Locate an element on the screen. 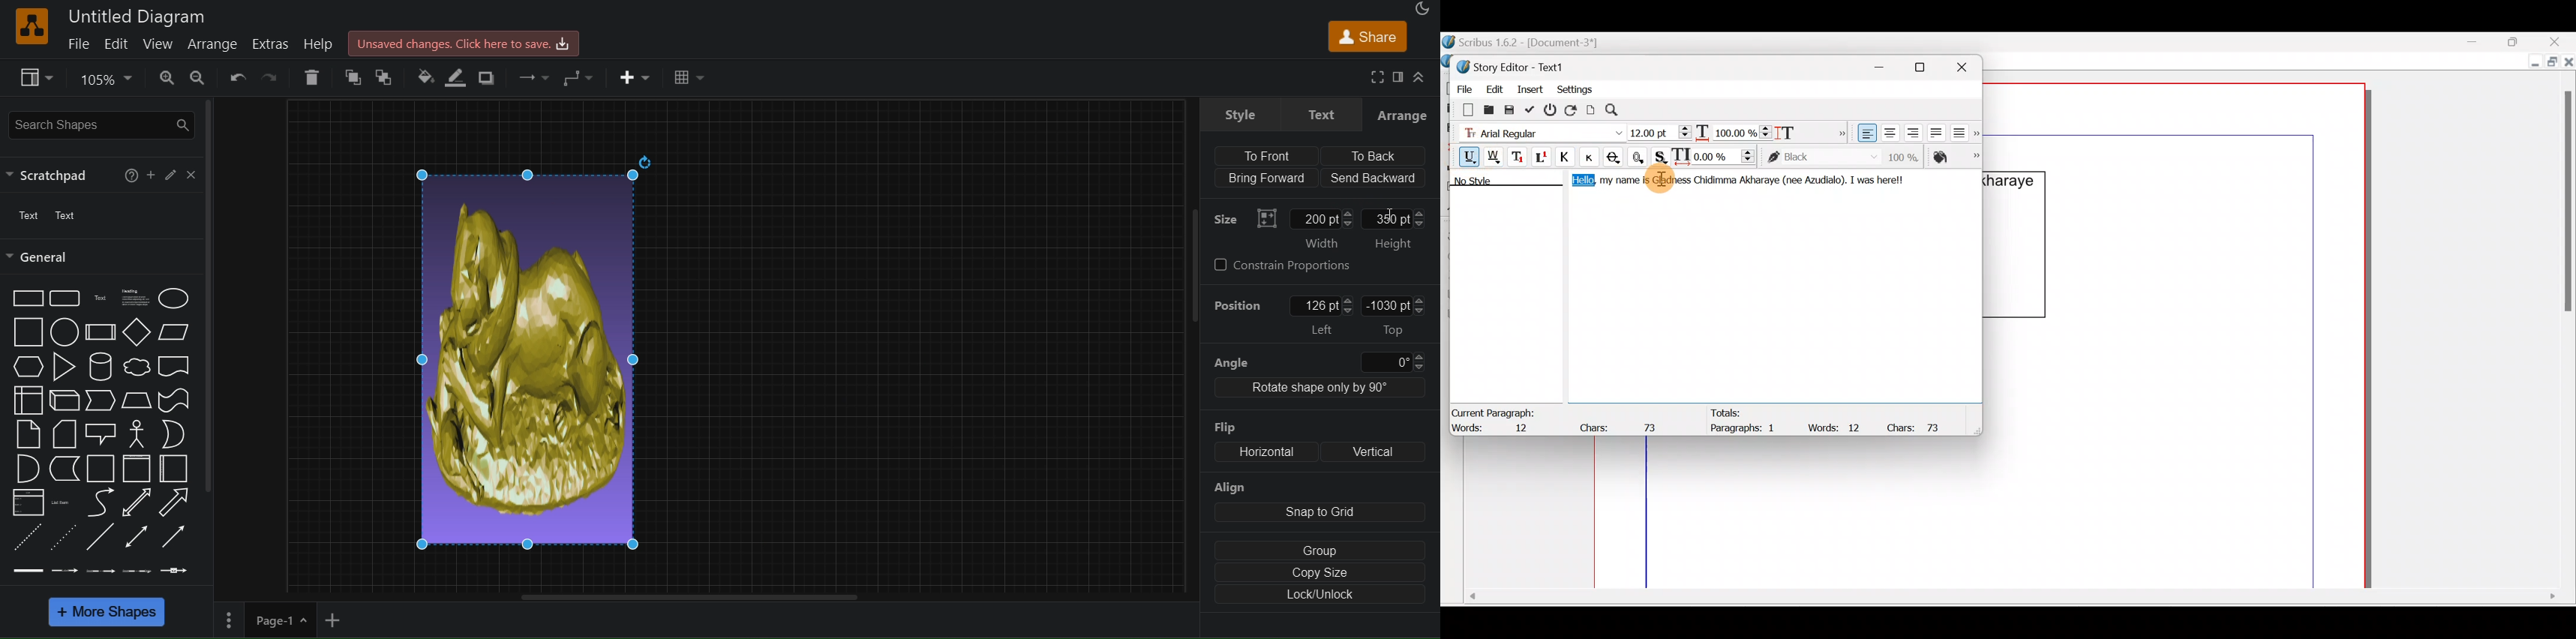 The height and width of the screenshot is (644, 2576). Lock/unlock is located at coordinates (1321, 596).